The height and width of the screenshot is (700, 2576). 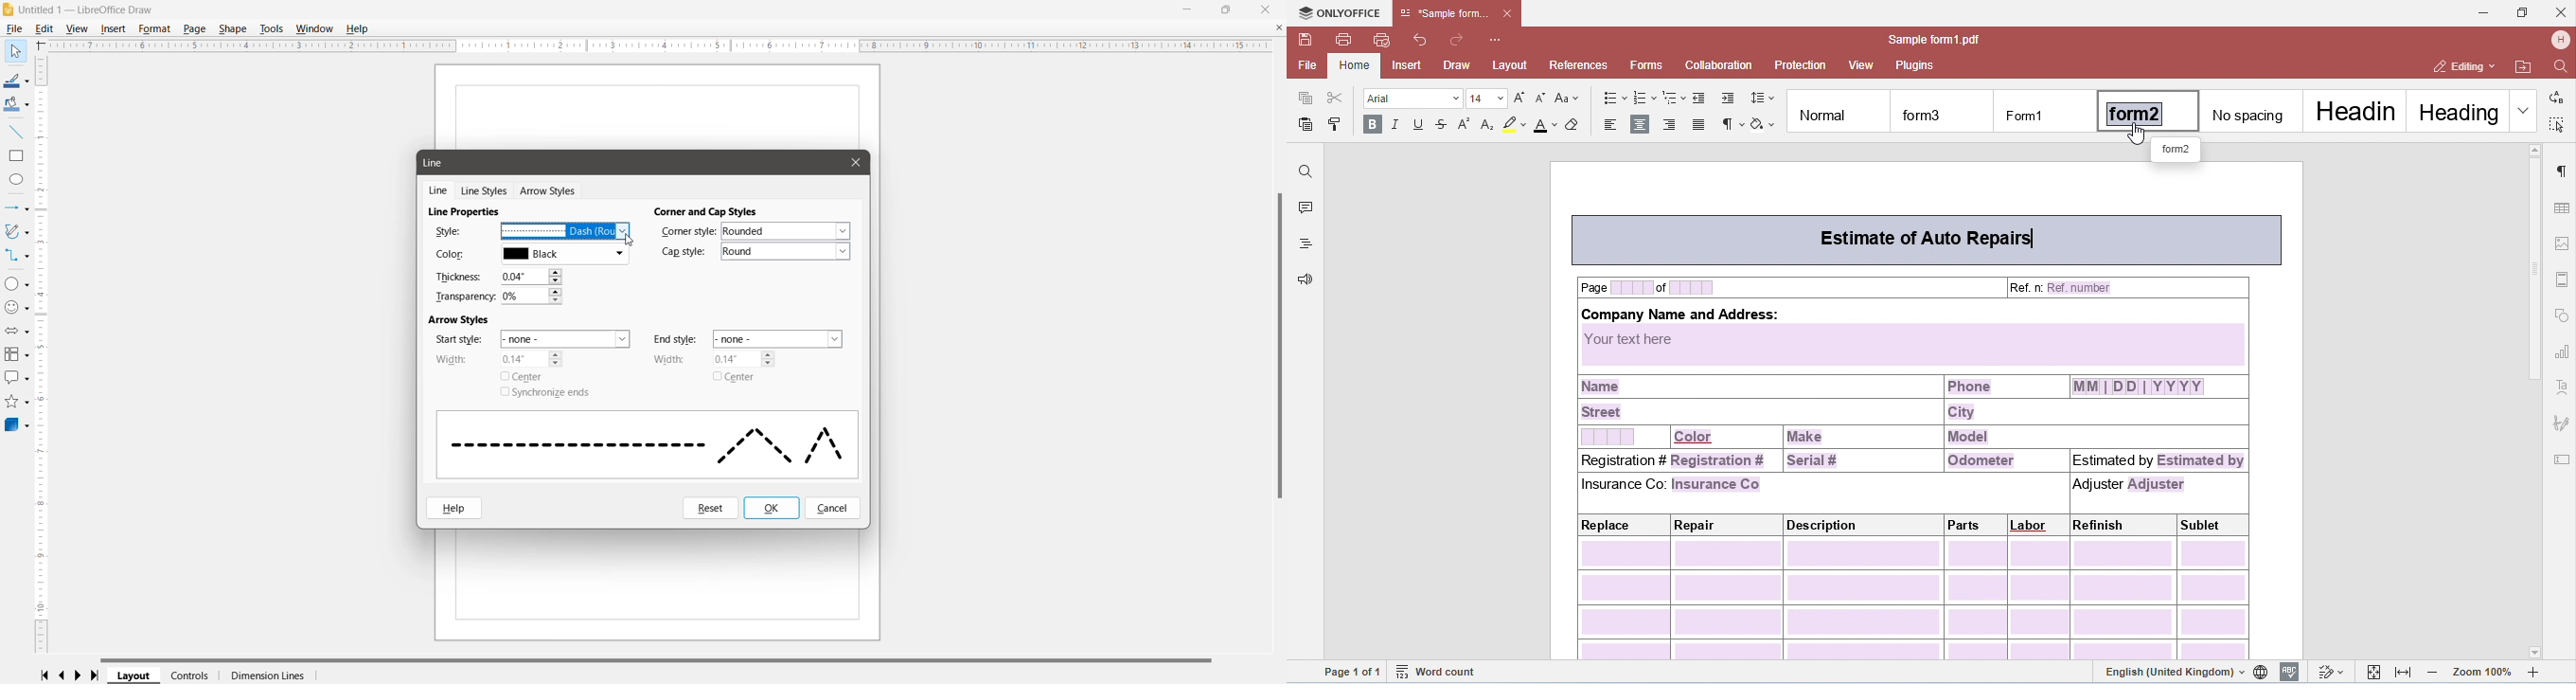 I want to click on , so click(x=745, y=359).